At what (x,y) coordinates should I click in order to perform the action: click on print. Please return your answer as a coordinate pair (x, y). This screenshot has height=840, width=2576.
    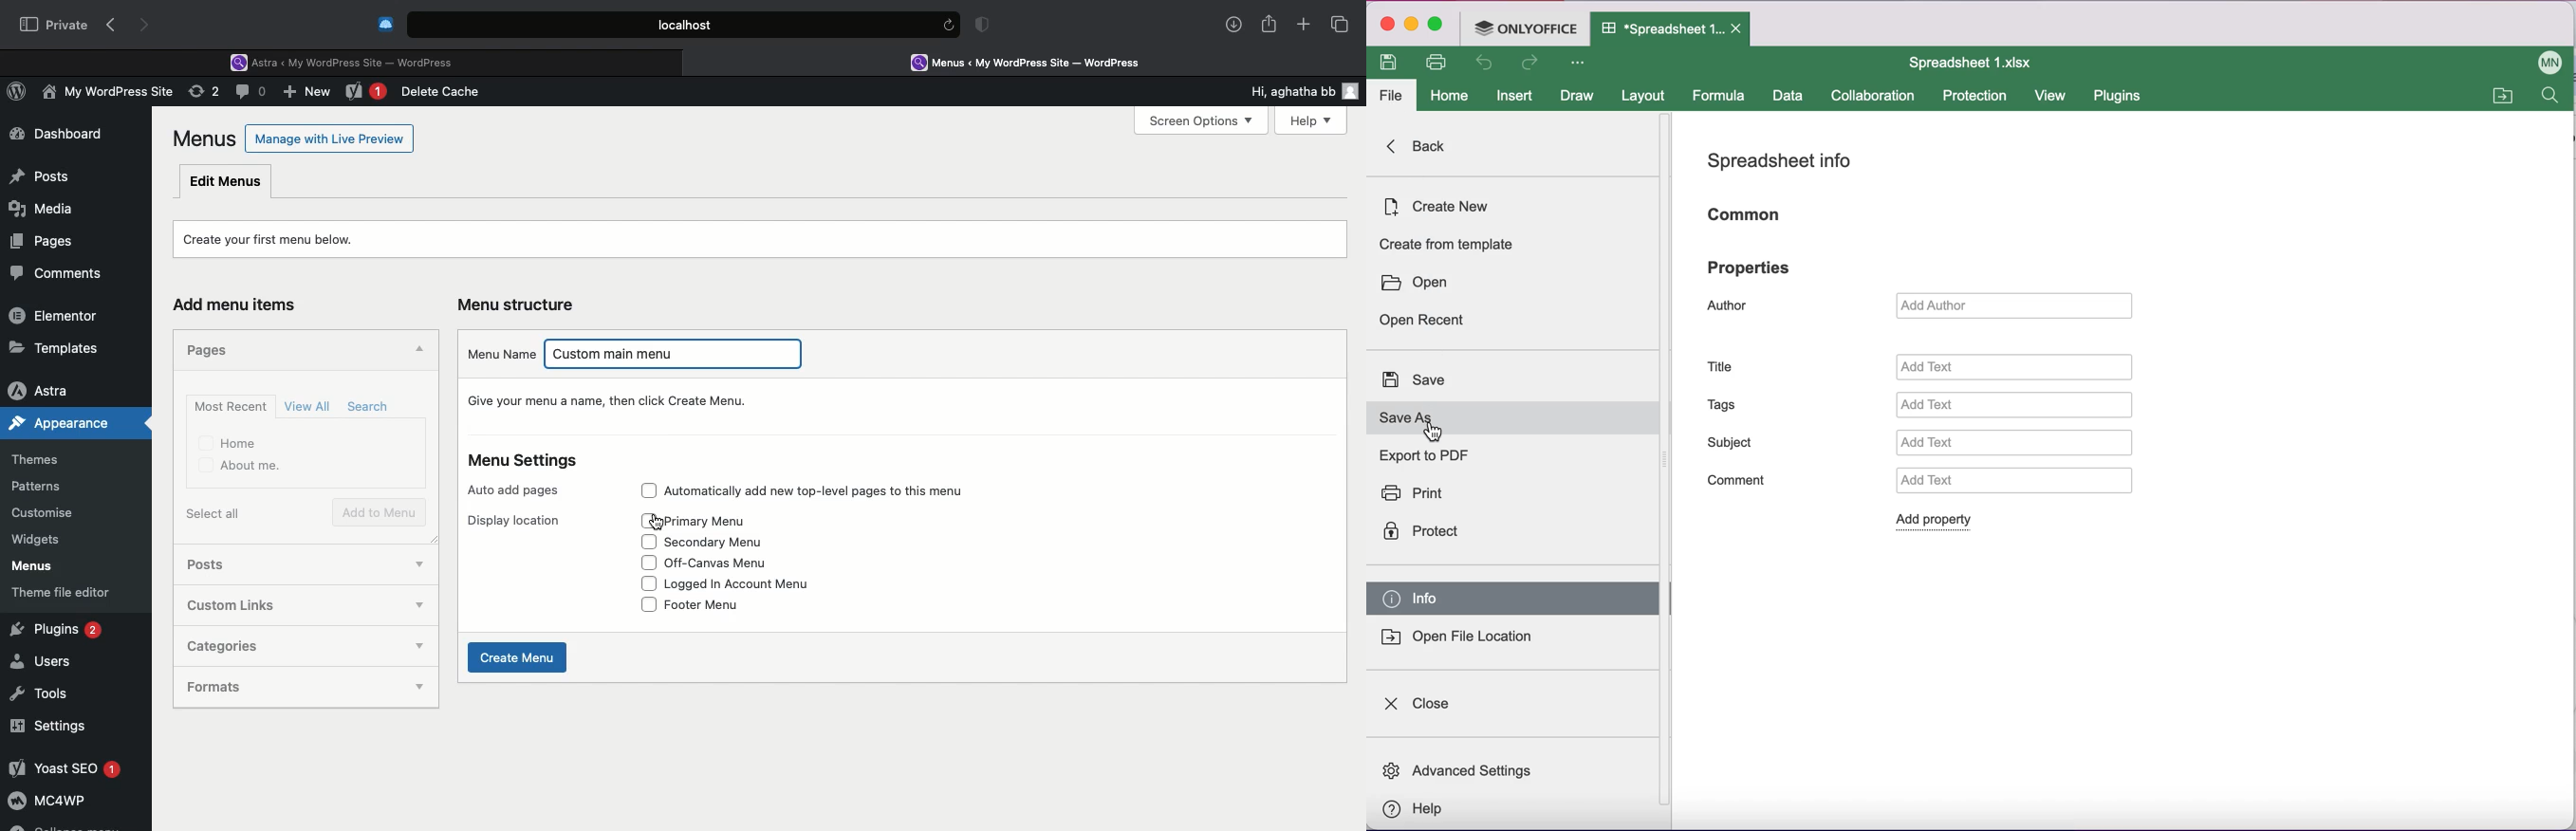
    Looking at the image, I should click on (1436, 64).